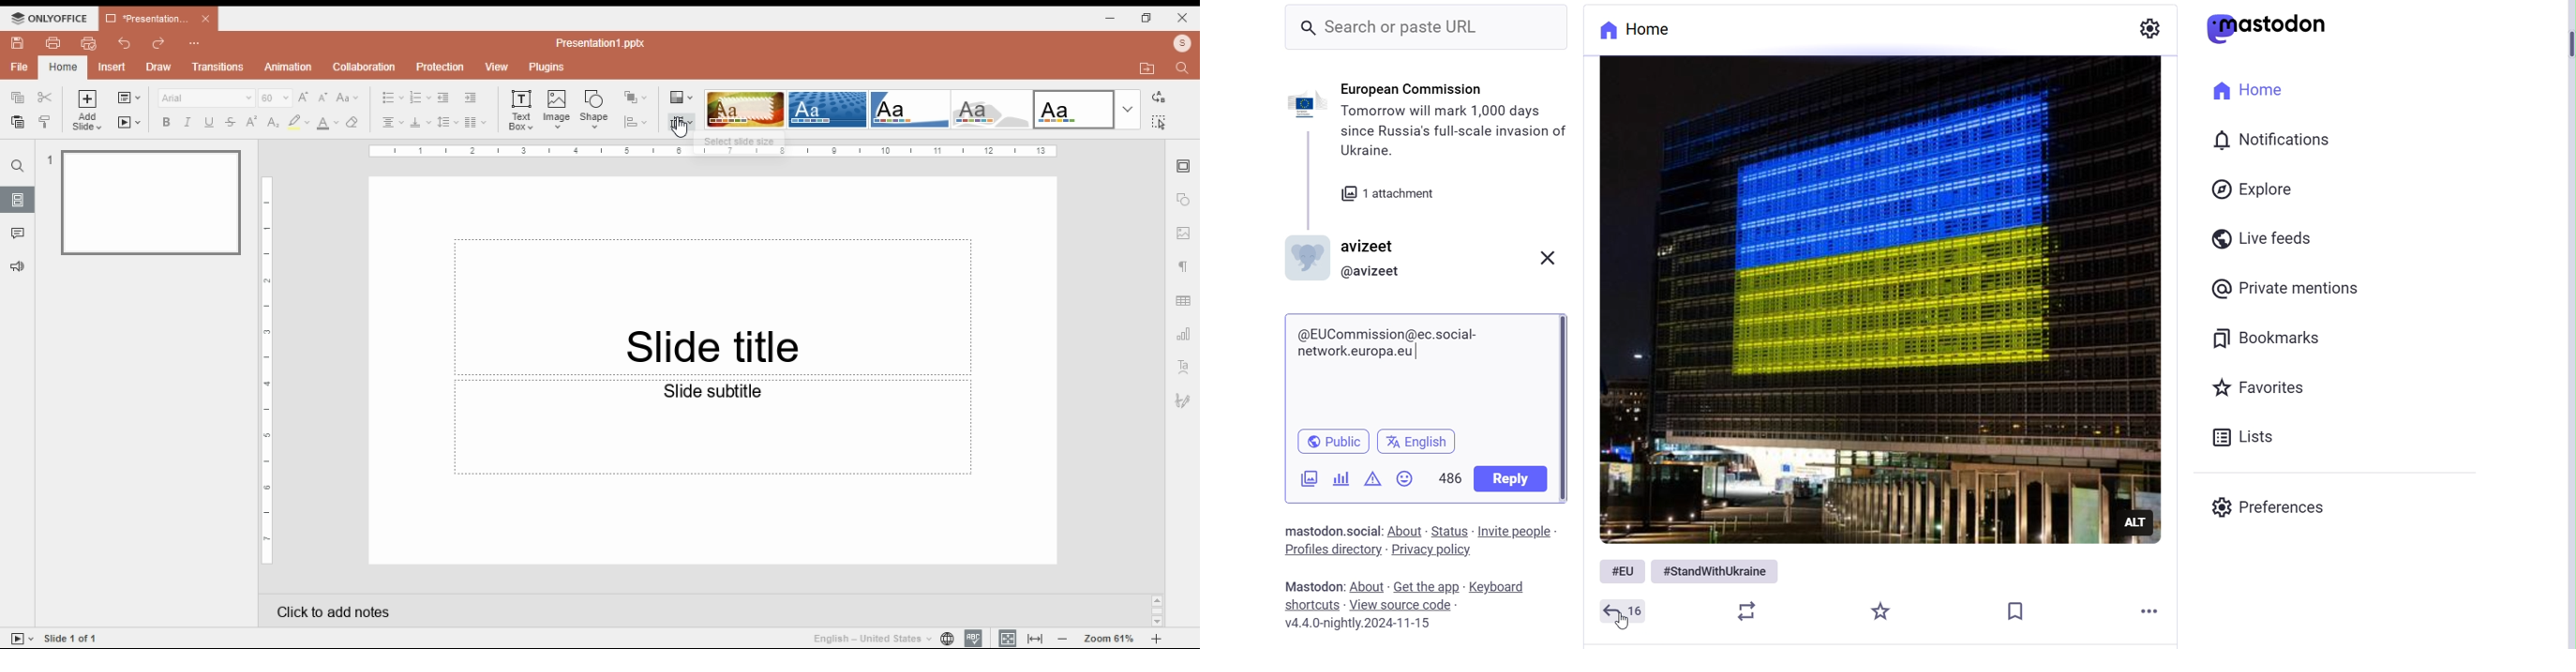 This screenshot has height=672, width=2576. What do you see at coordinates (74, 638) in the screenshot?
I see `Slide 1 of 1` at bounding box center [74, 638].